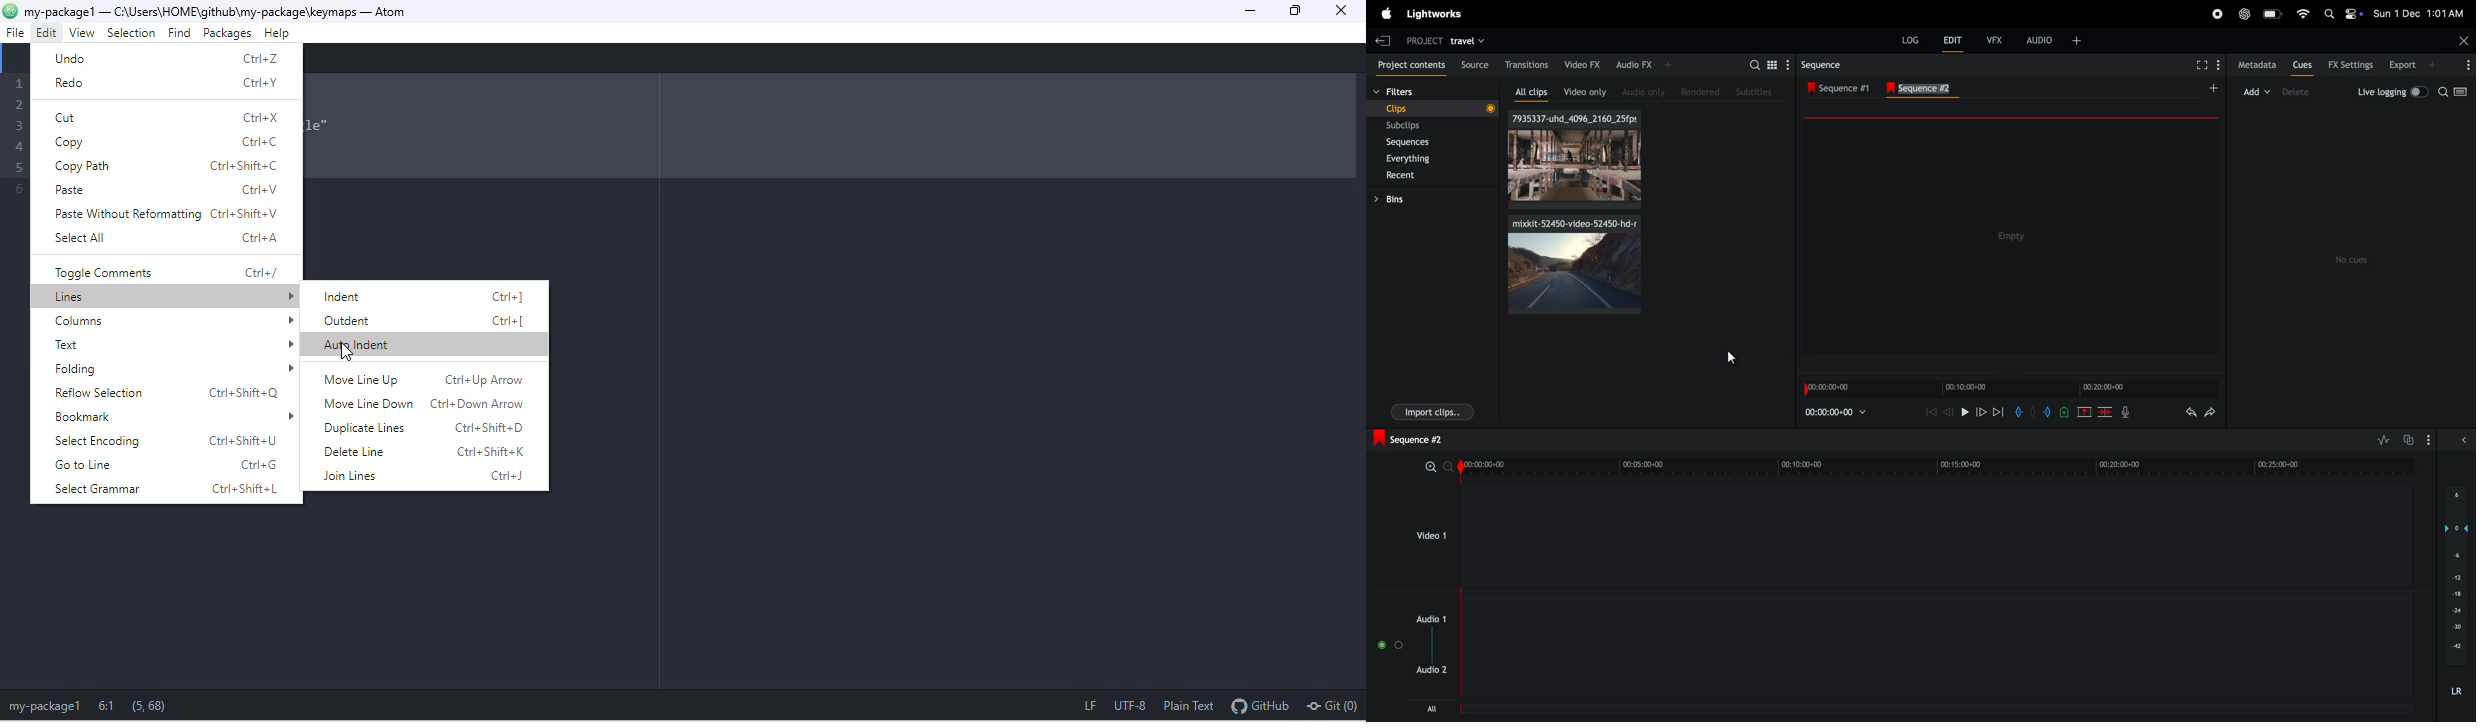  I want to click on rendered, so click(1701, 91).